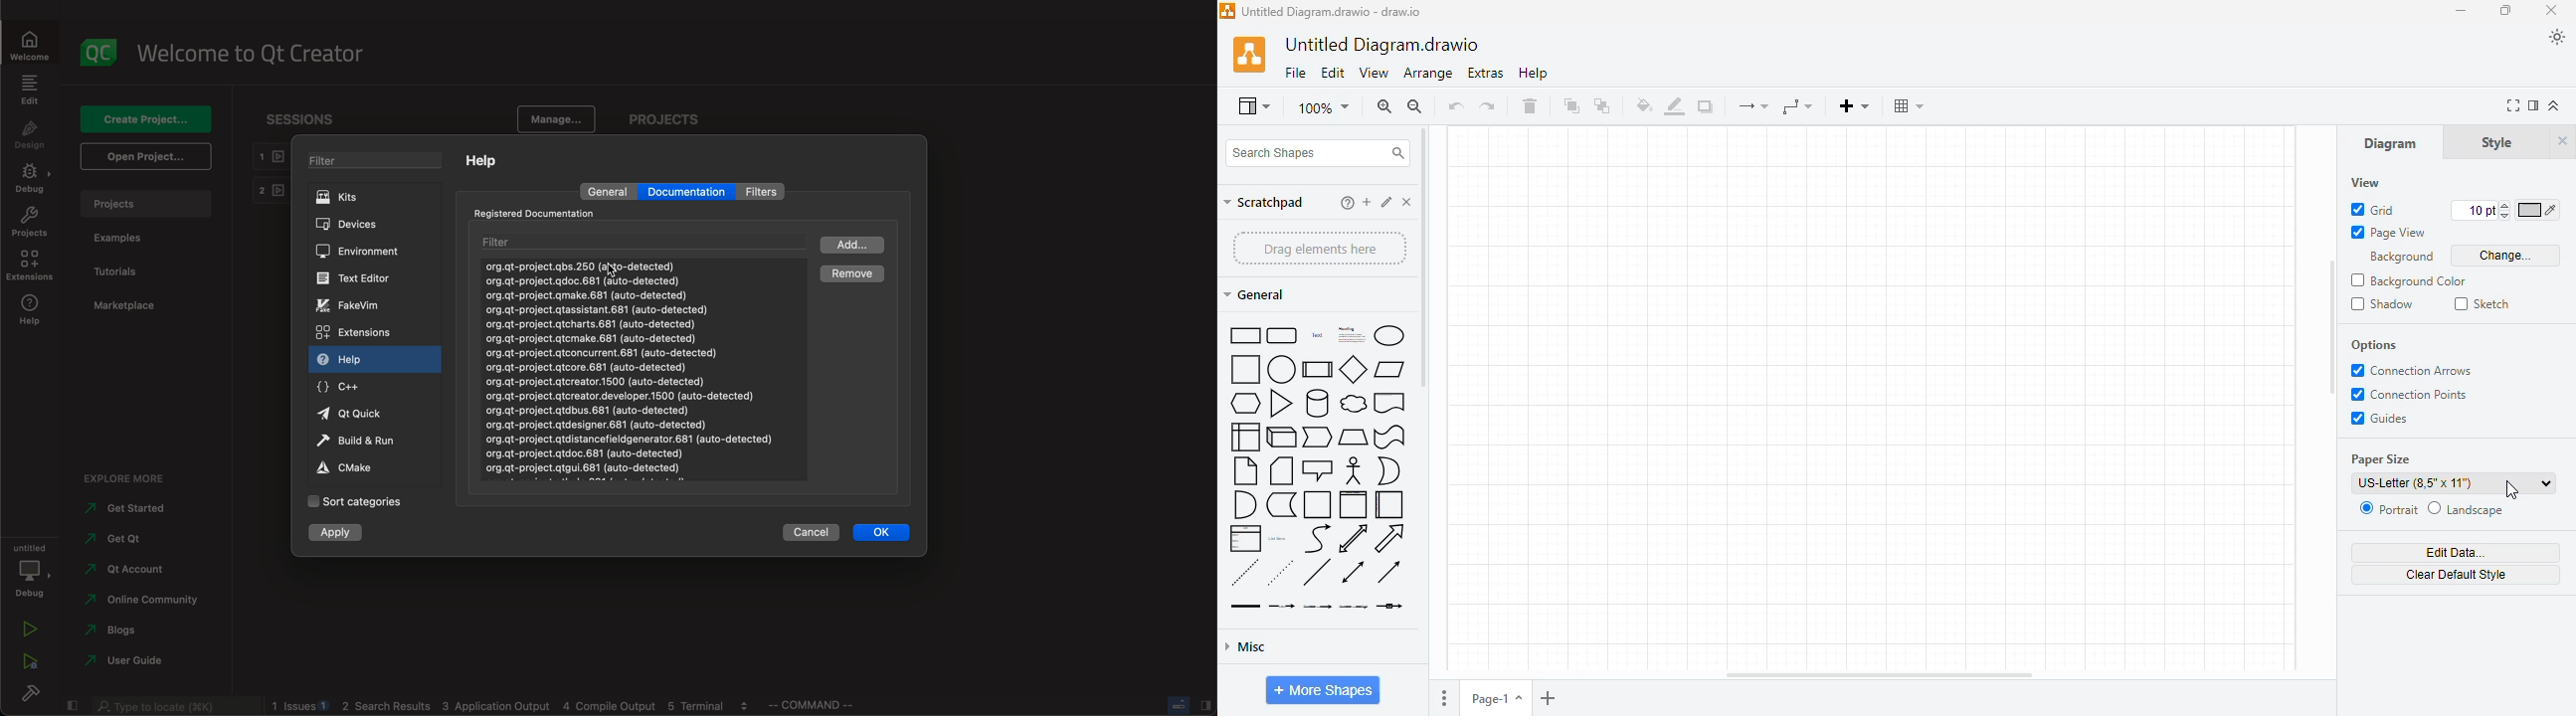 The height and width of the screenshot is (728, 2576). What do you see at coordinates (1354, 438) in the screenshot?
I see `trapezoid` at bounding box center [1354, 438].